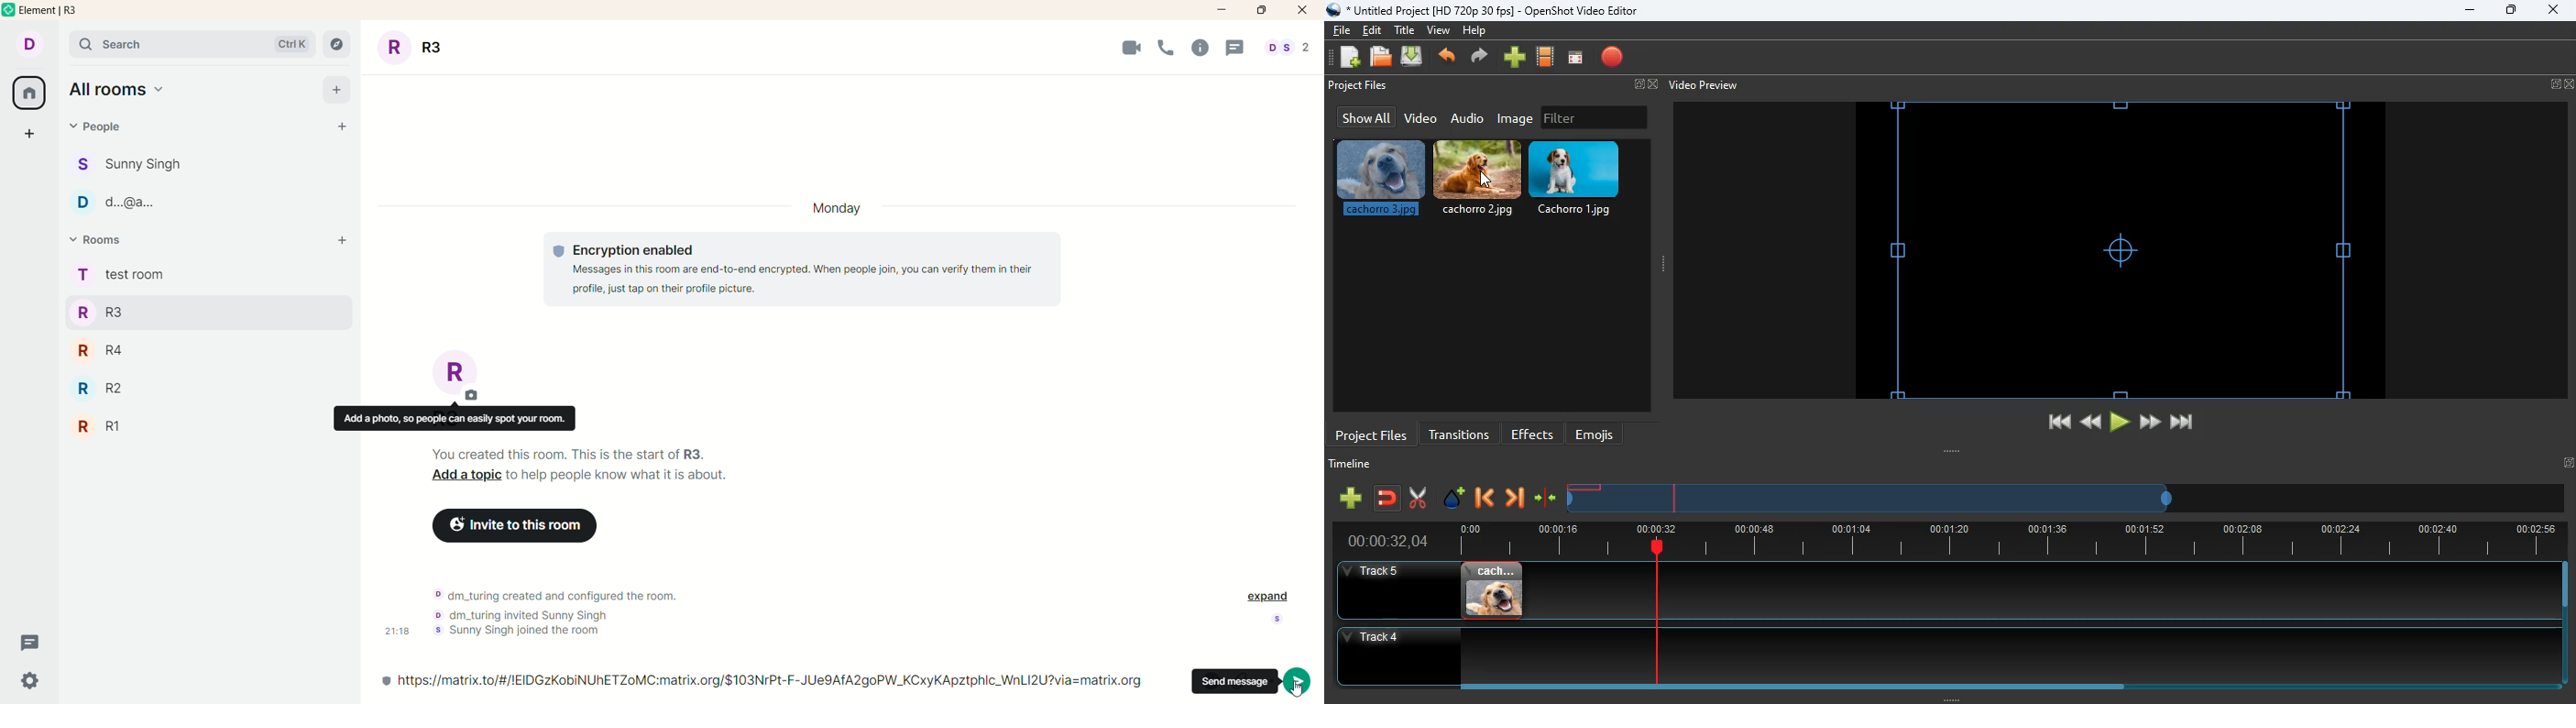  I want to click on element, so click(71, 12).